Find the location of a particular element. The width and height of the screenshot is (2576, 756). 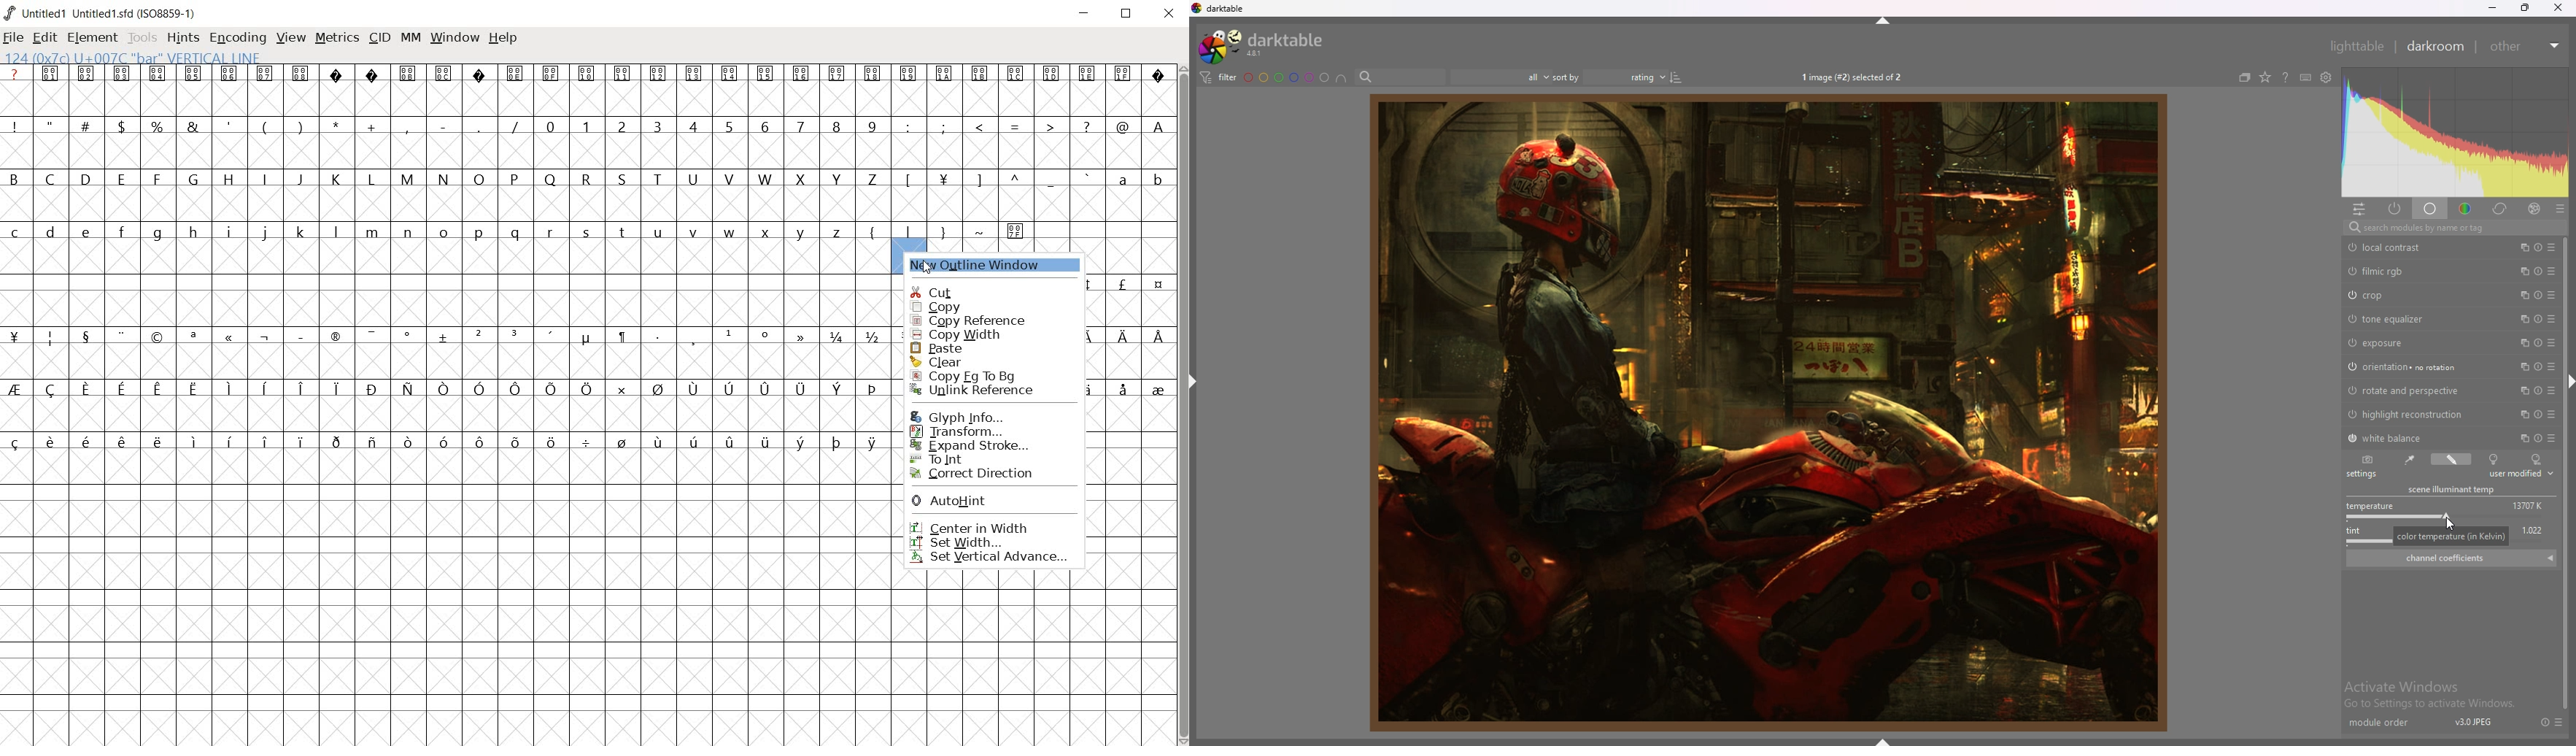

as shot and later camera reference point is located at coordinates (2537, 459).